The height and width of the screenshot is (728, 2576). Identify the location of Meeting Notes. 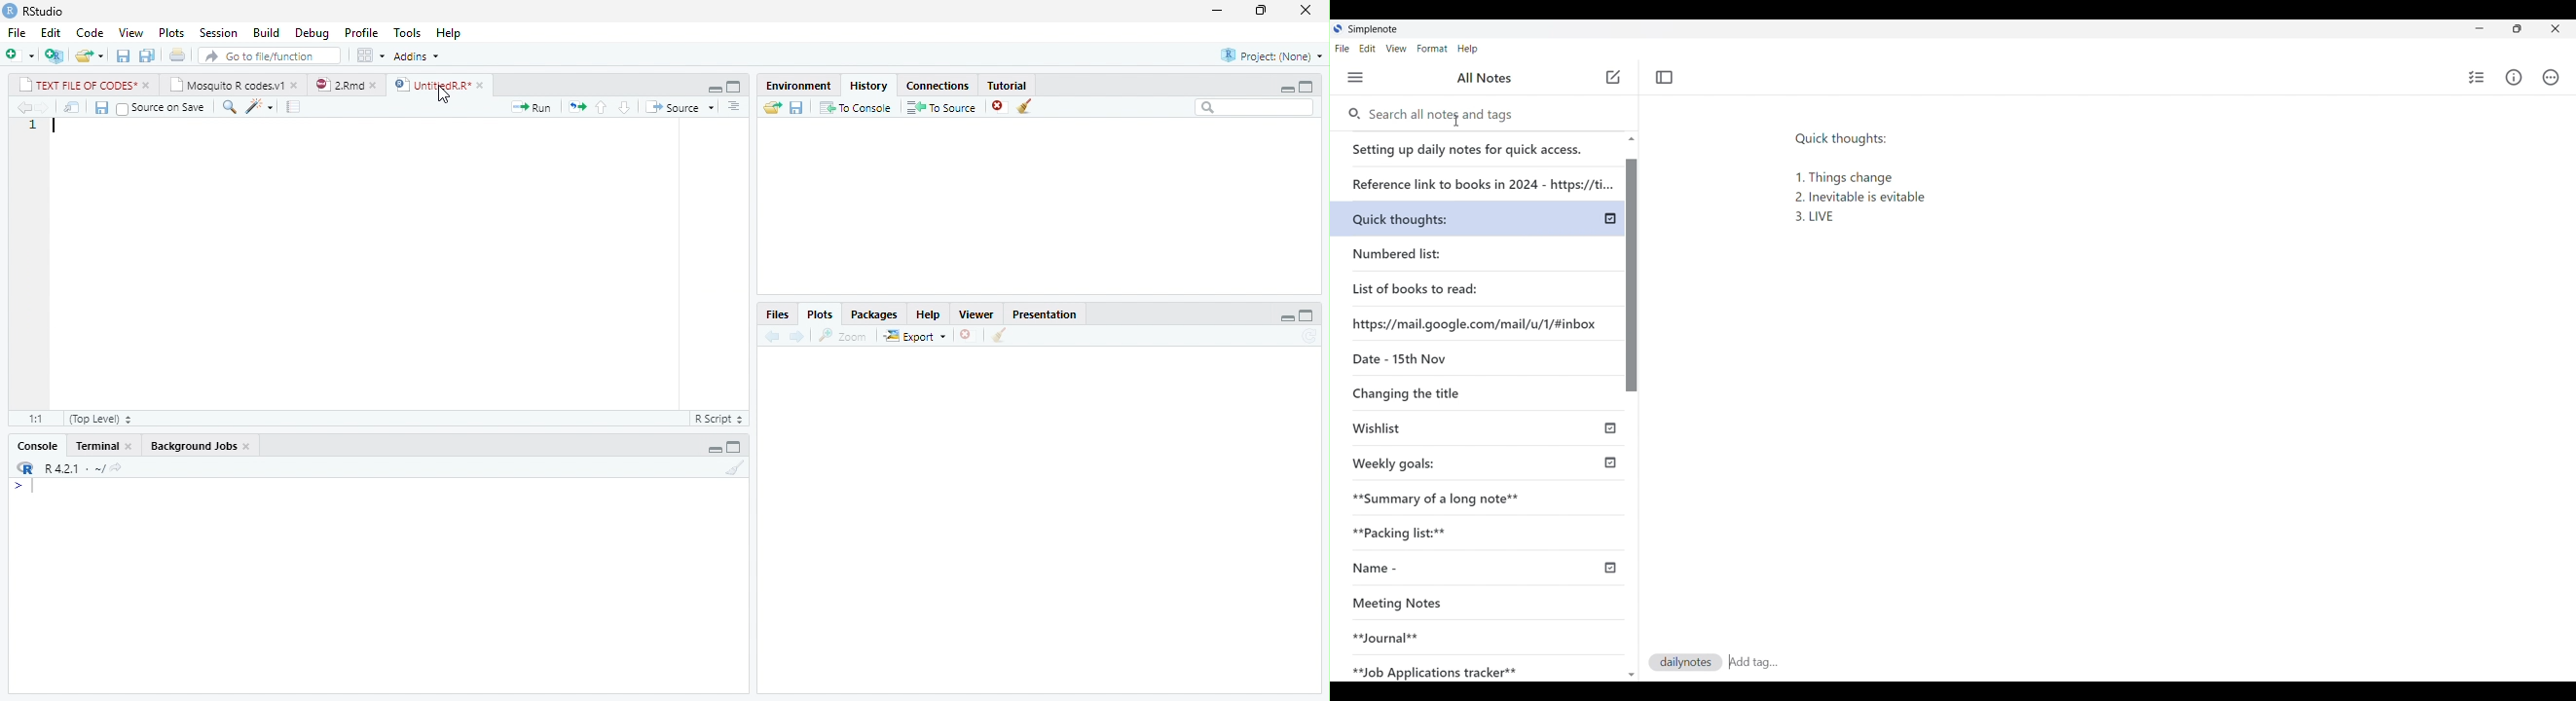
(1461, 604).